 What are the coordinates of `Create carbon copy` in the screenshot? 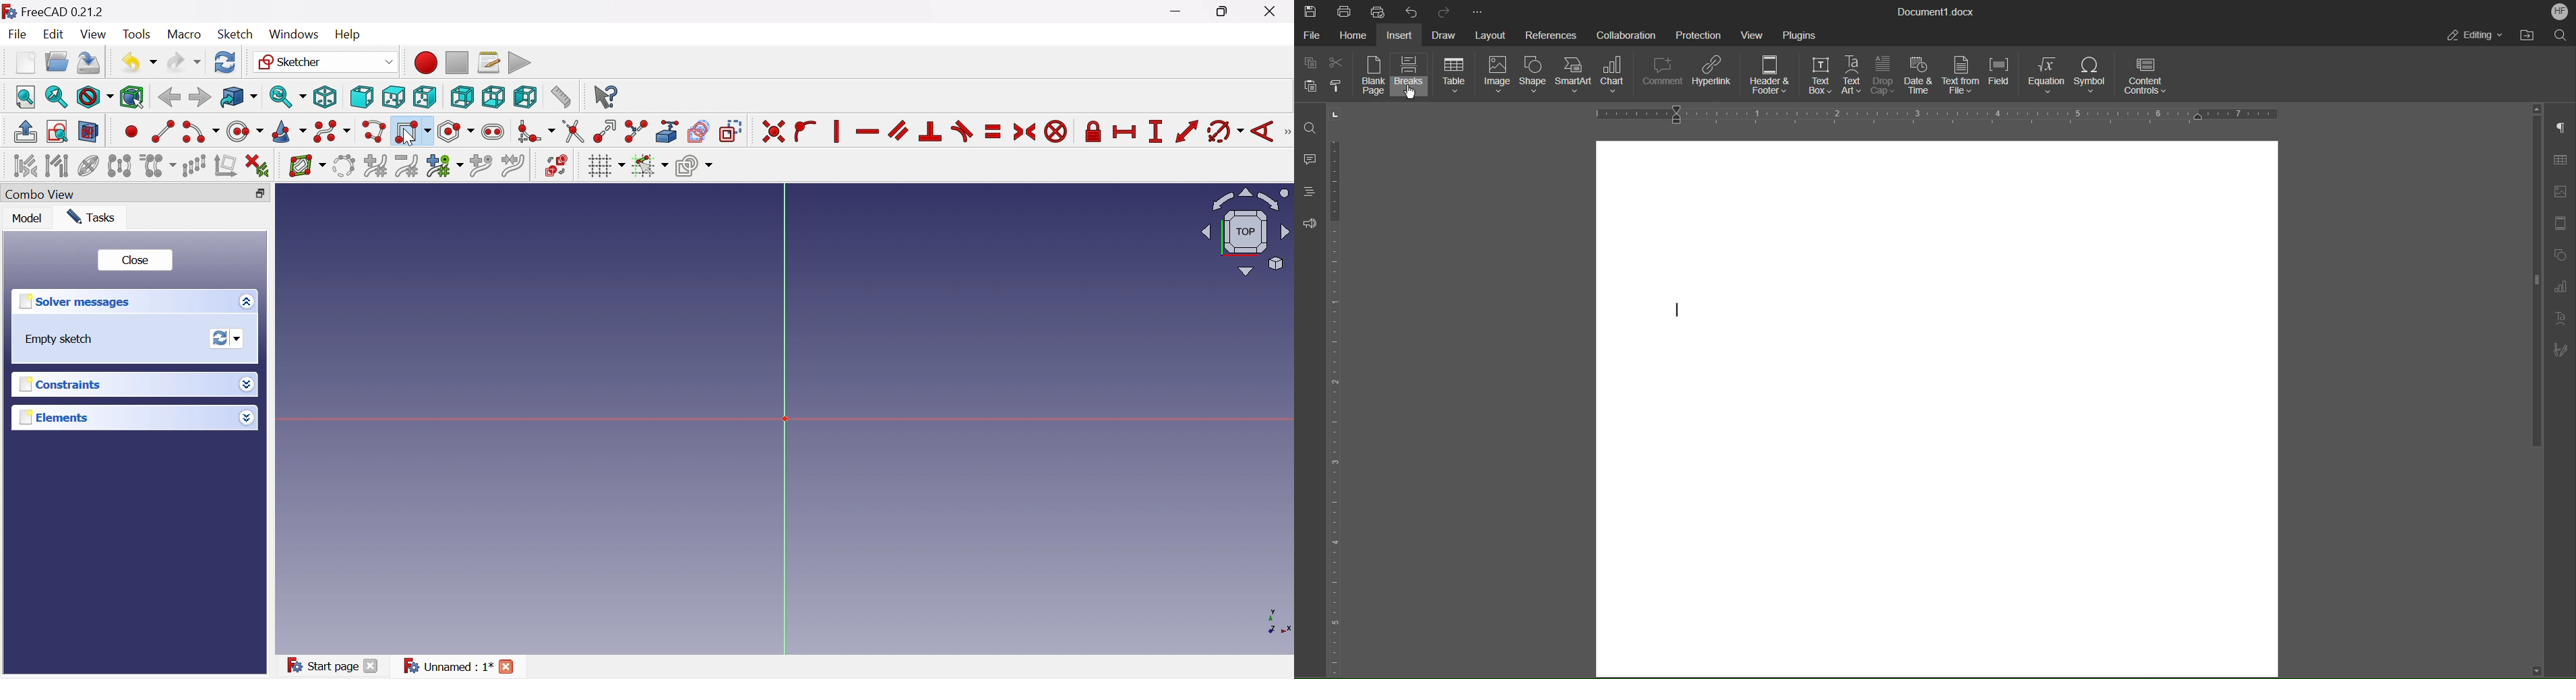 It's located at (699, 131).